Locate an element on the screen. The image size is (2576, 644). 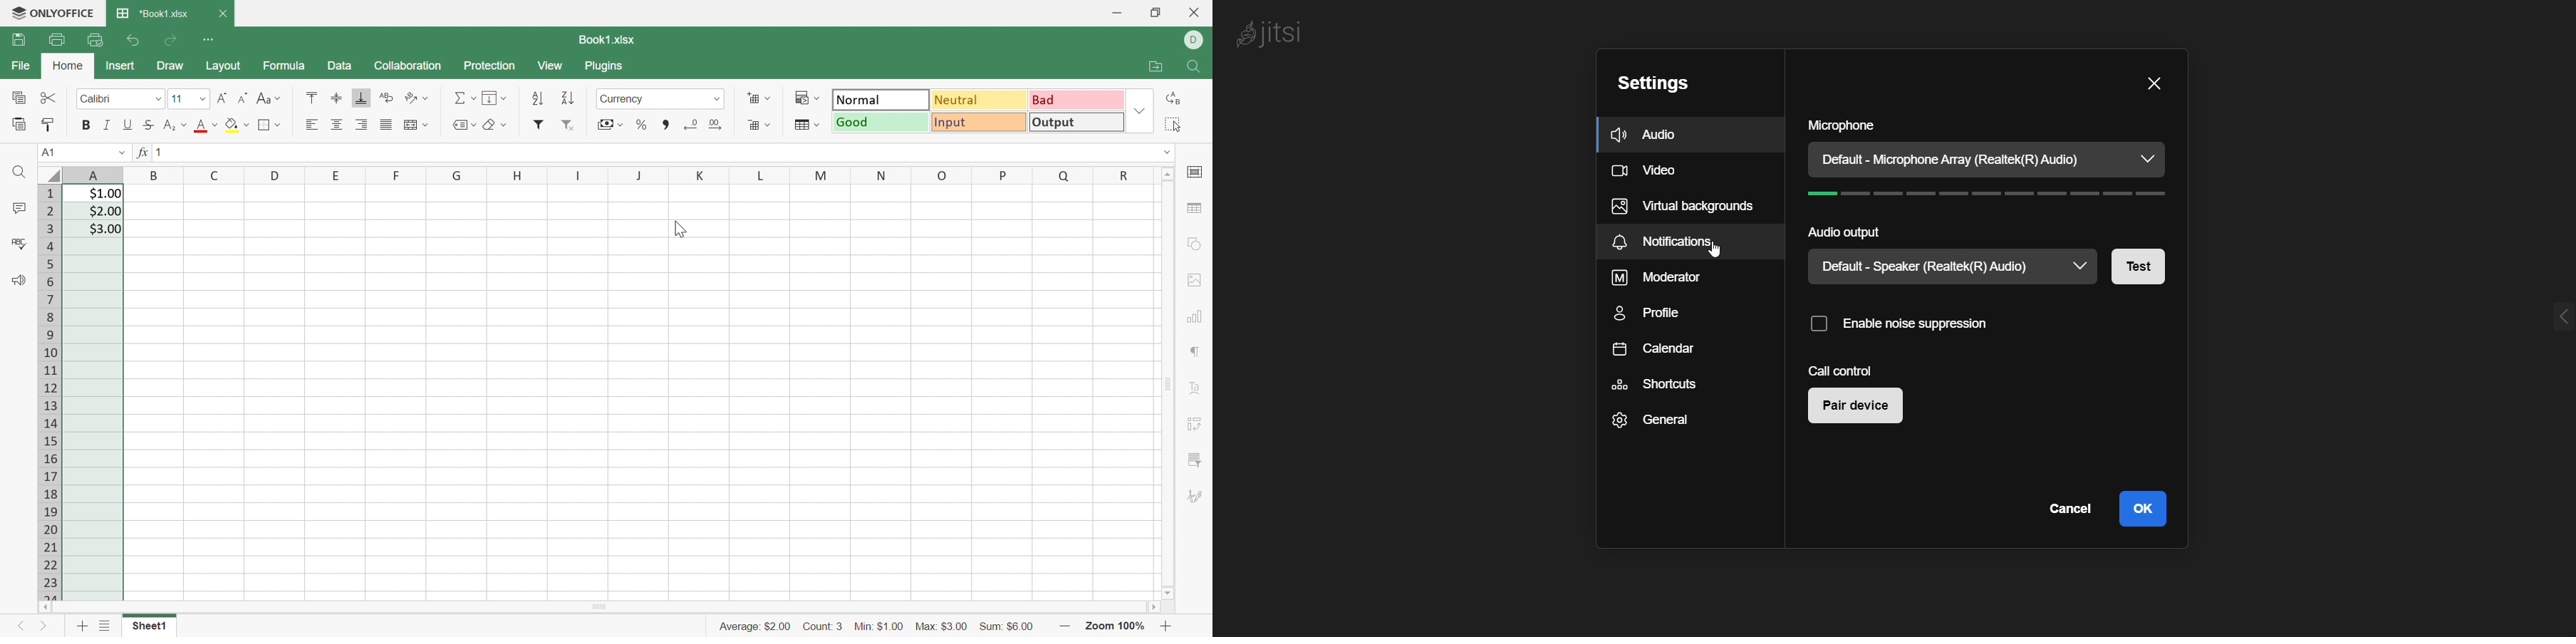
Align top is located at coordinates (311, 96).